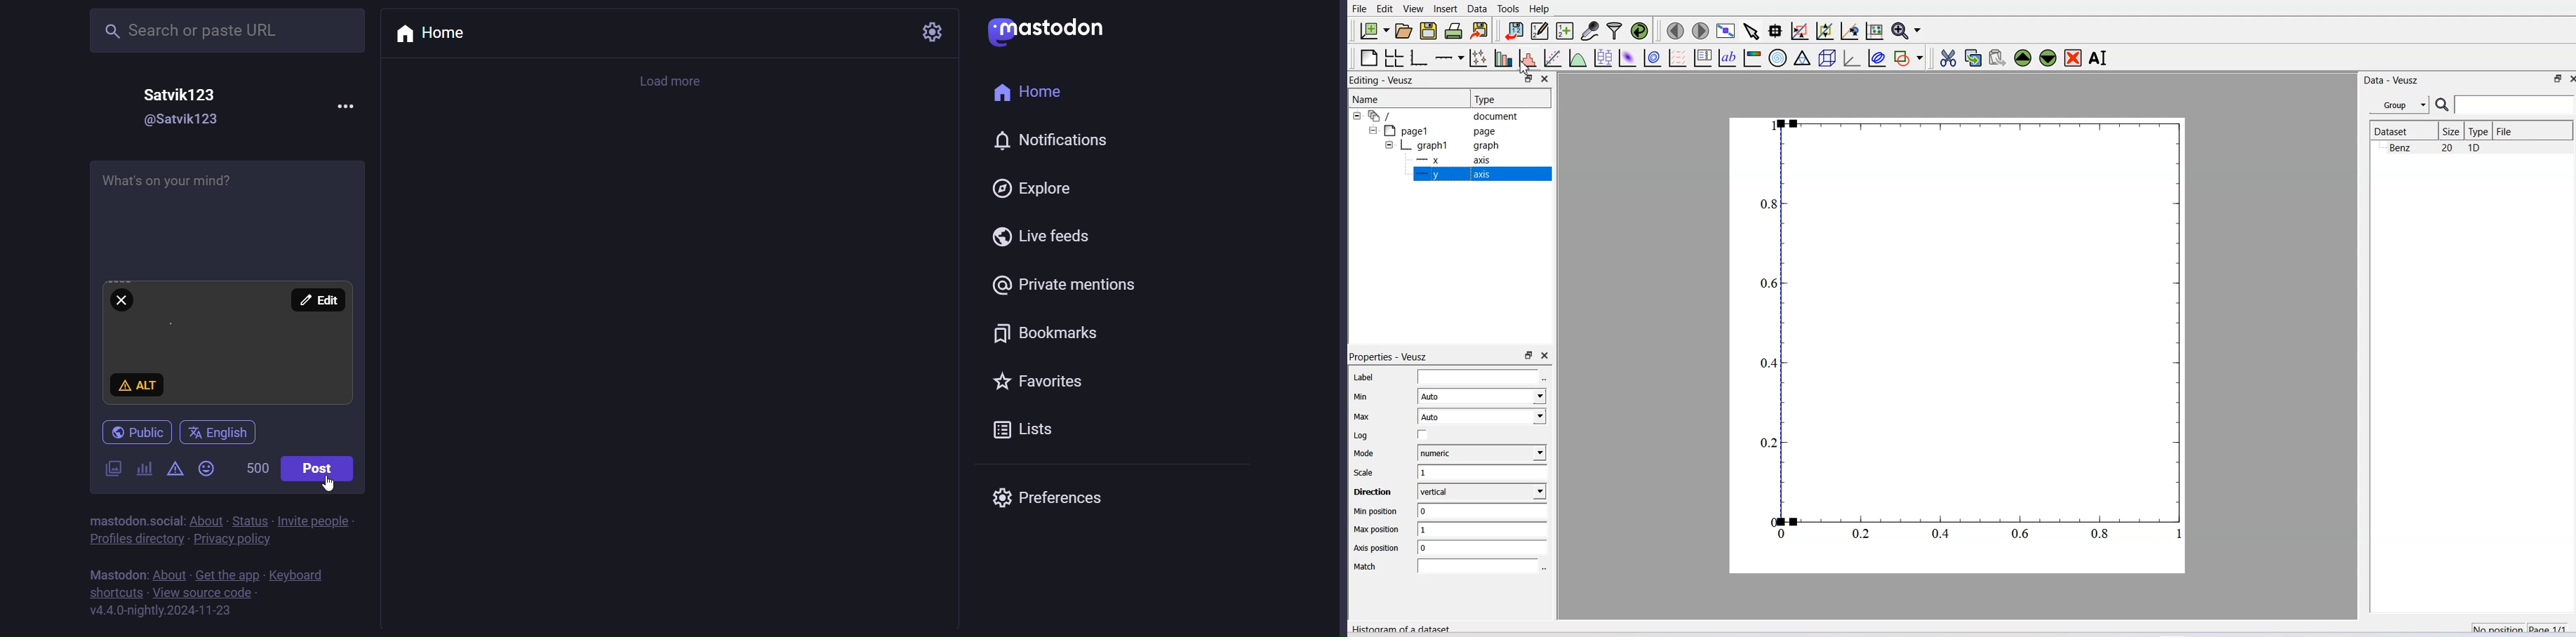  Describe the element at coordinates (2403, 131) in the screenshot. I see `Dataset` at that location.